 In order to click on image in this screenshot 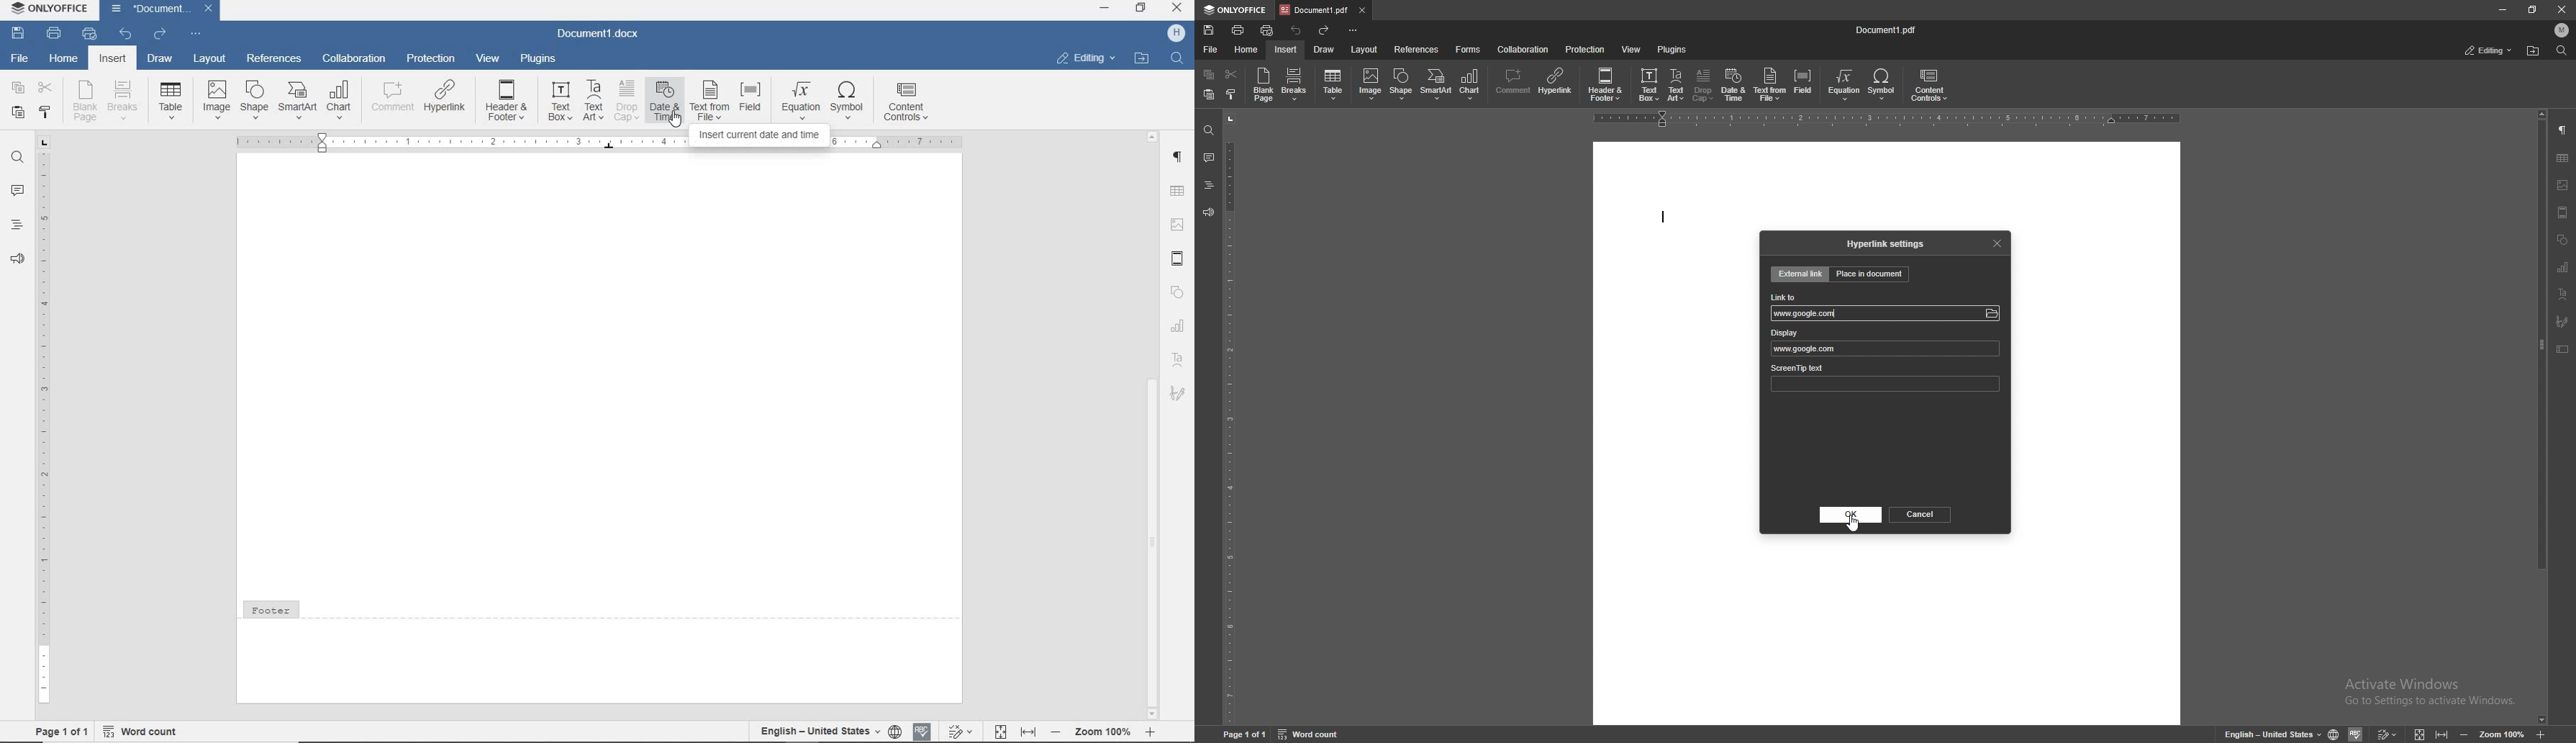, I will do `click(1179, 222)`.